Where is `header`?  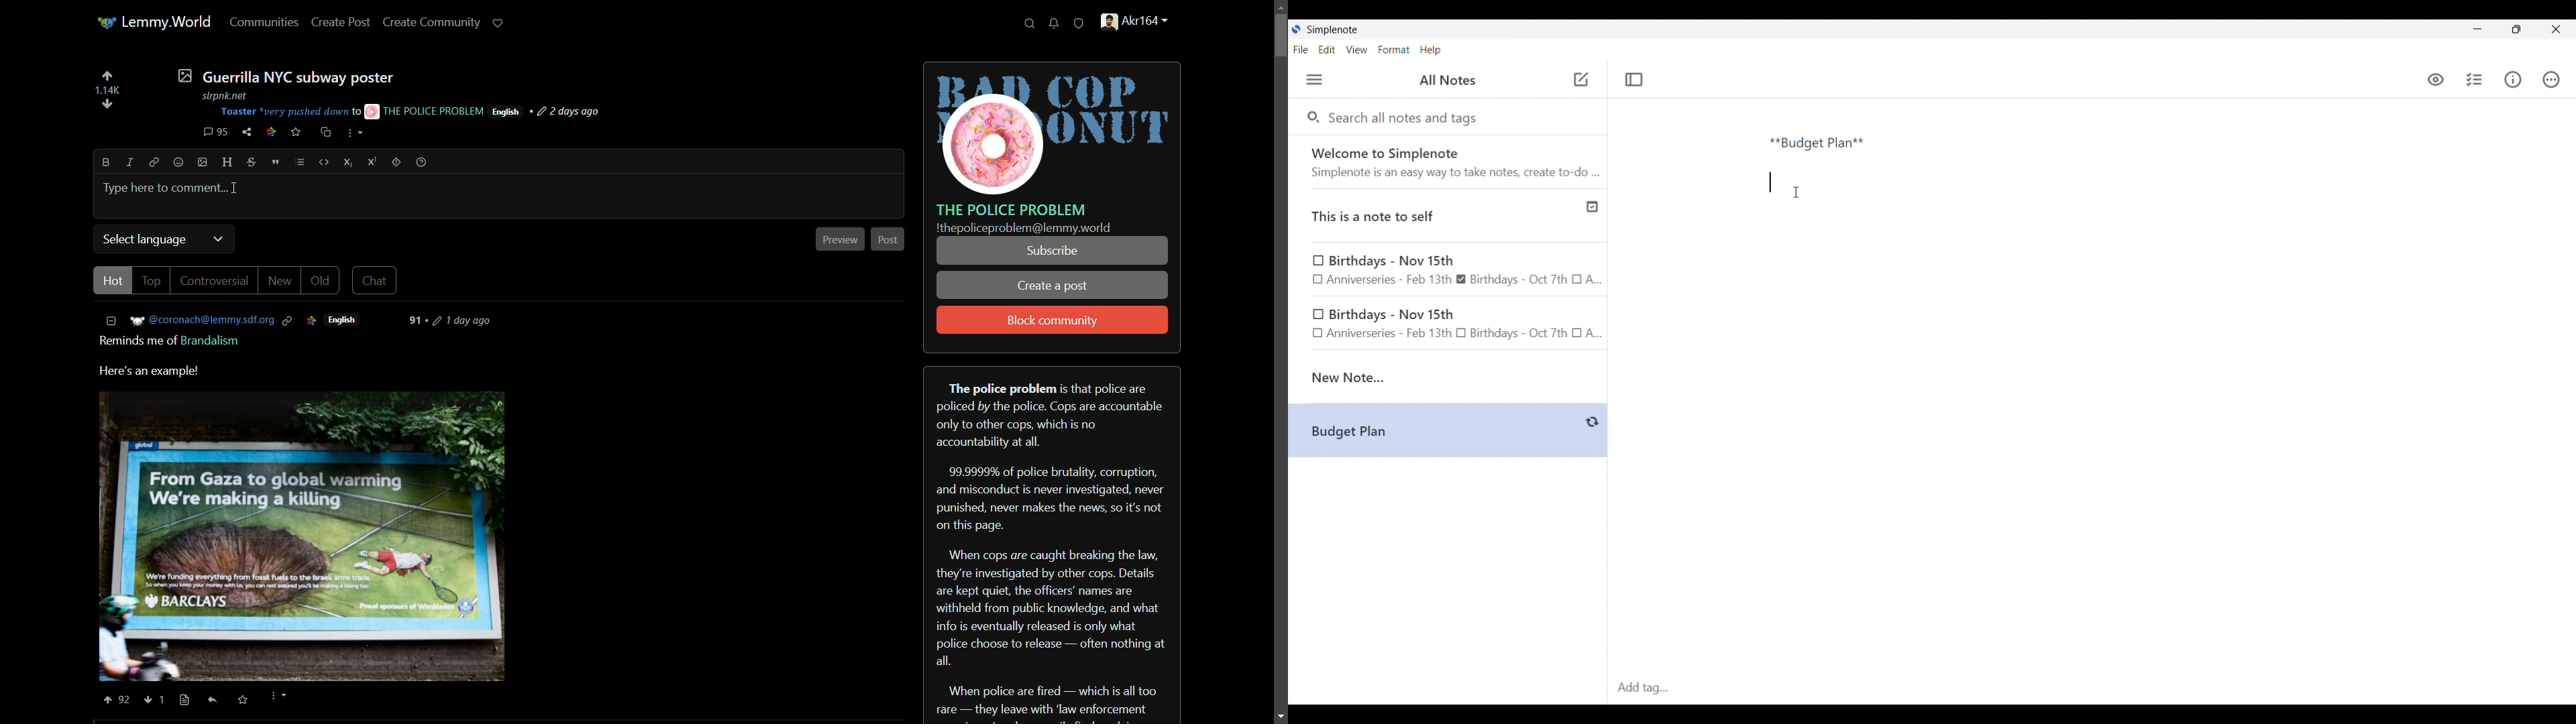 header is located at coordinates (228, 163).